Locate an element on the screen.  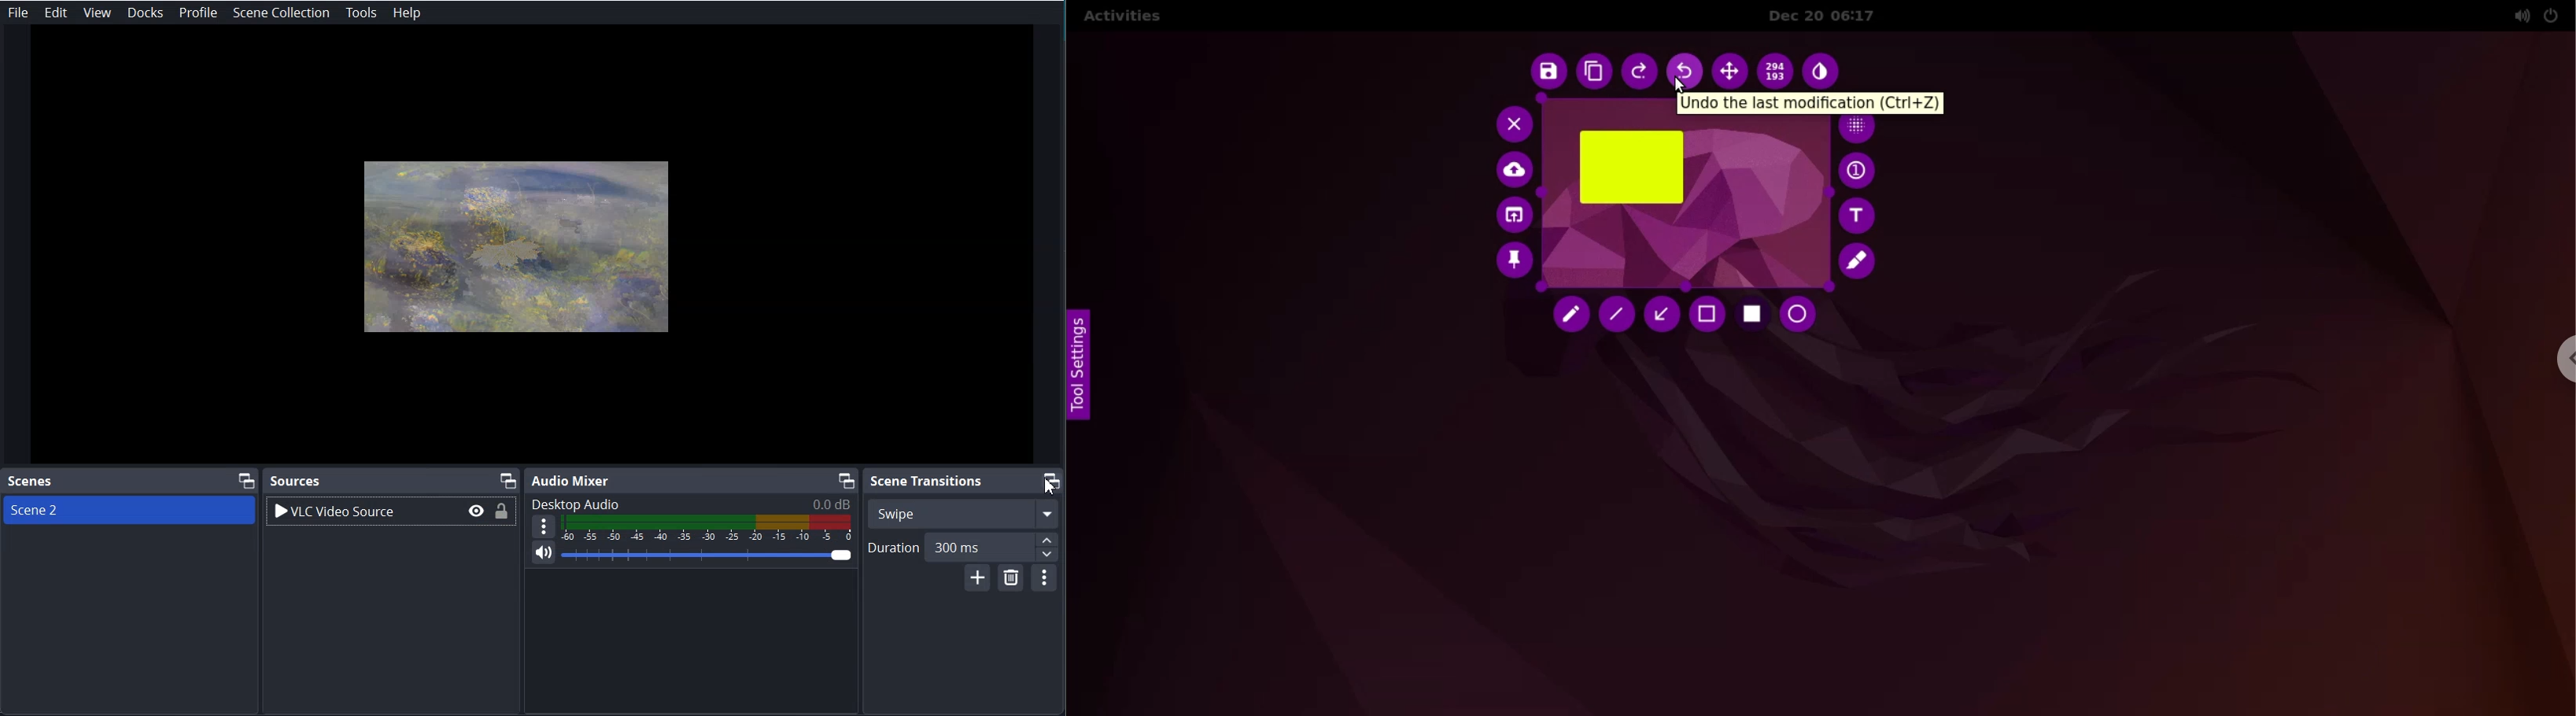
Swipe is located at coordinates (960, 513).